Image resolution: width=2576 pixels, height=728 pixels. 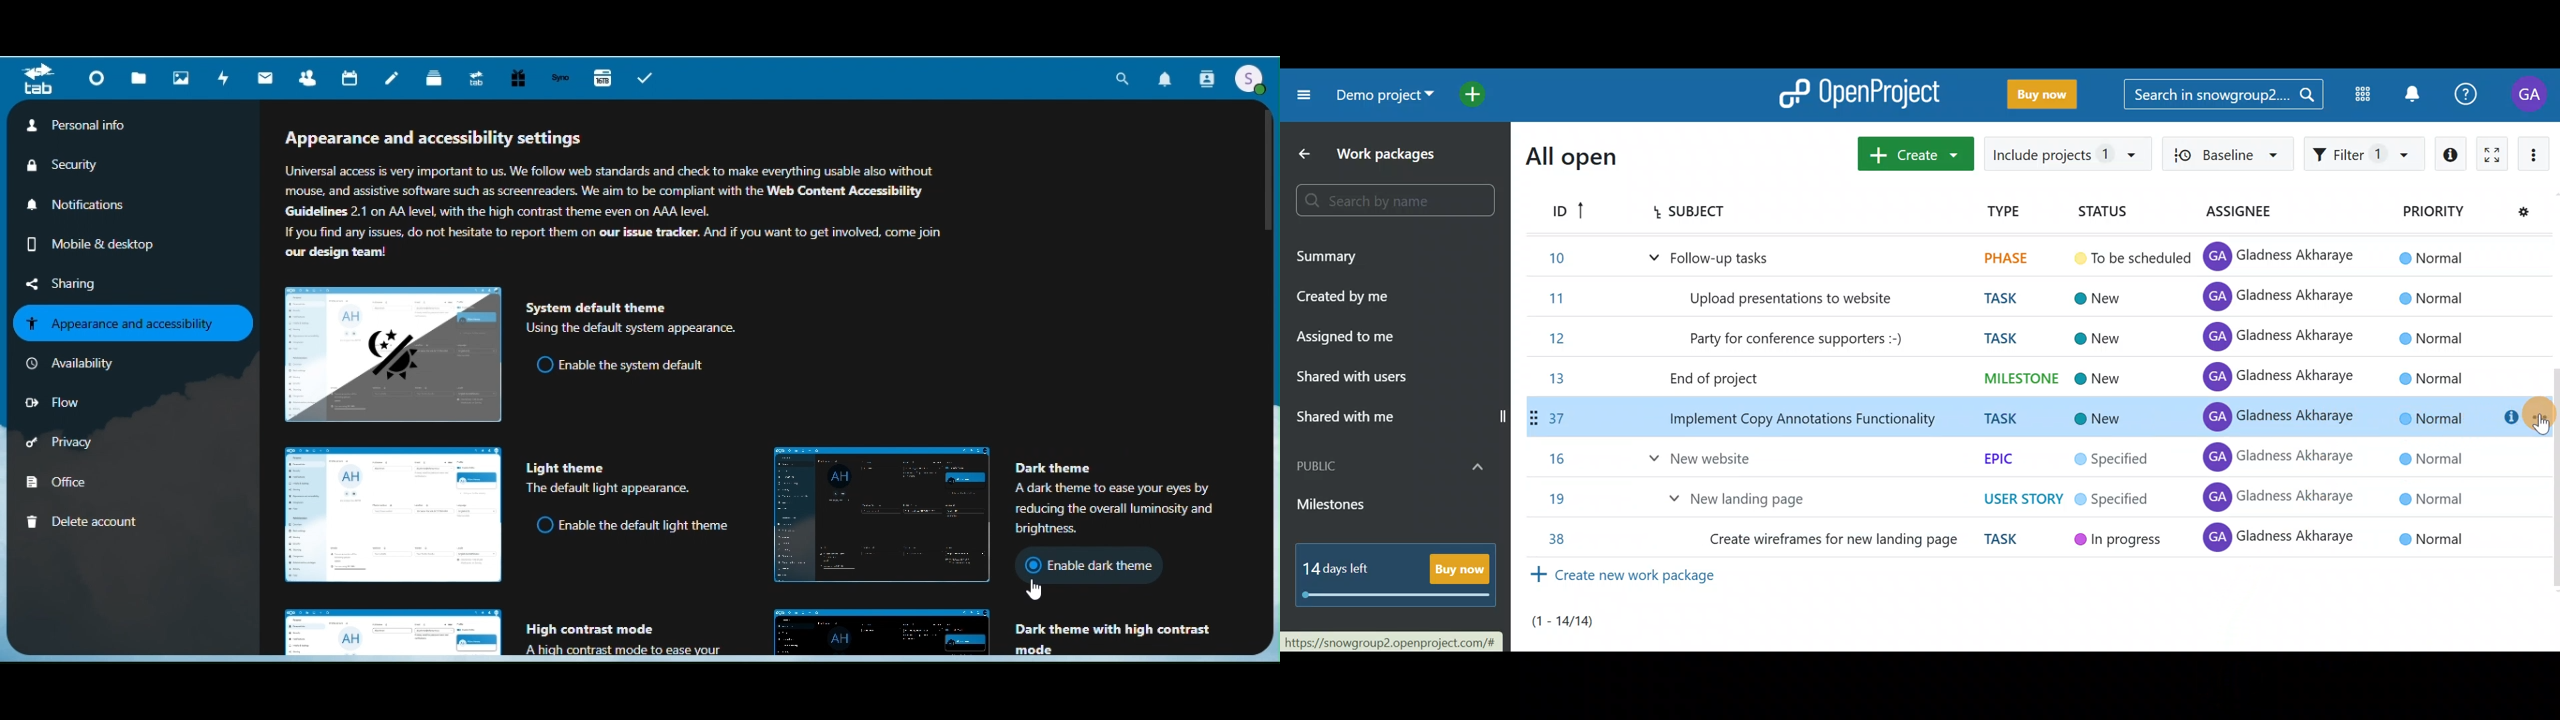 I want to click on Calendar, so click(x=349, y=78).